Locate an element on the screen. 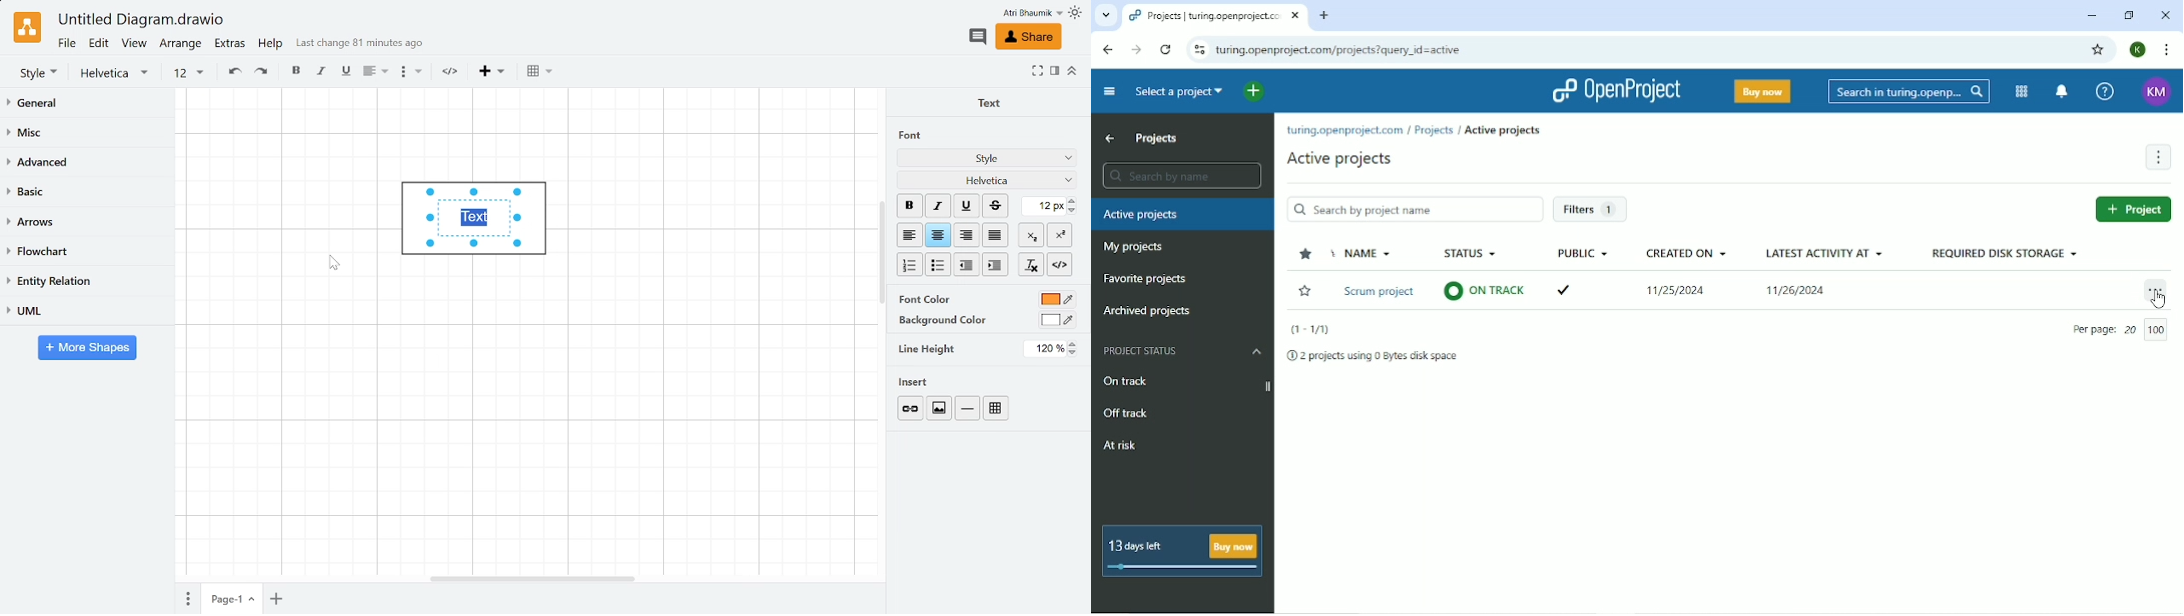  Italic is located at coordinates (938, 206).